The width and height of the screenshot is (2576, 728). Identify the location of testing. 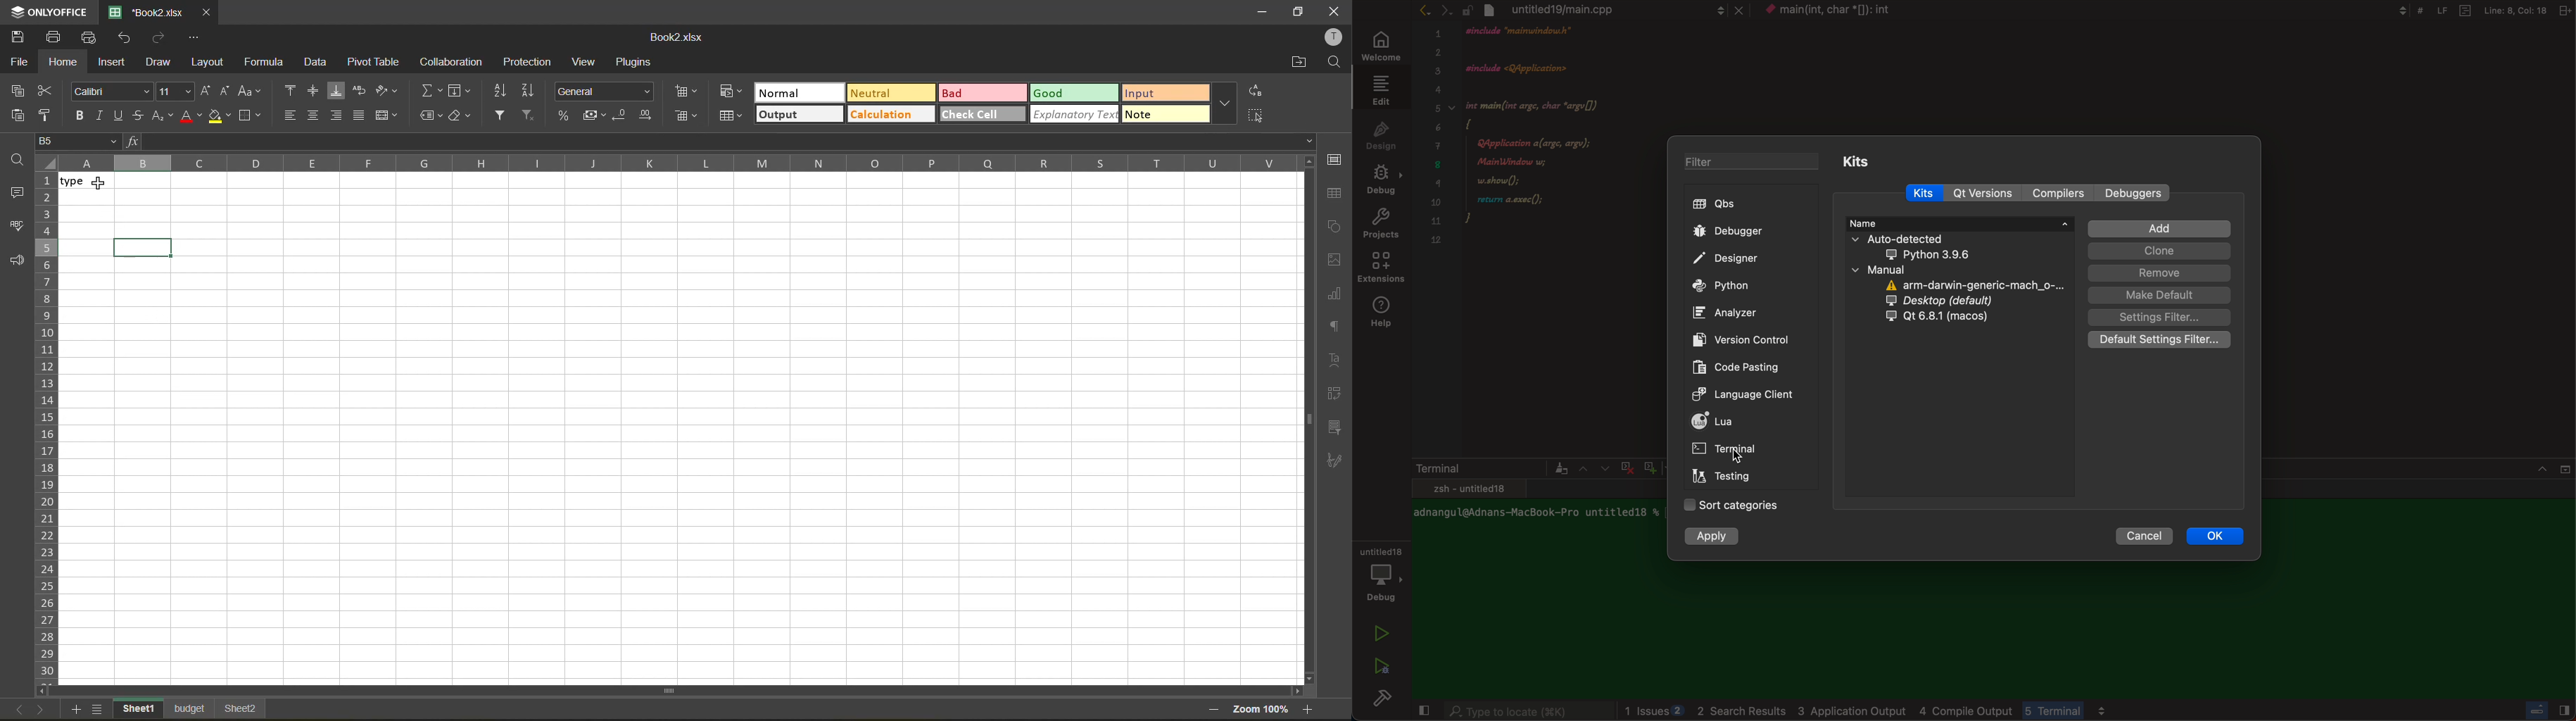
(1726, 478).